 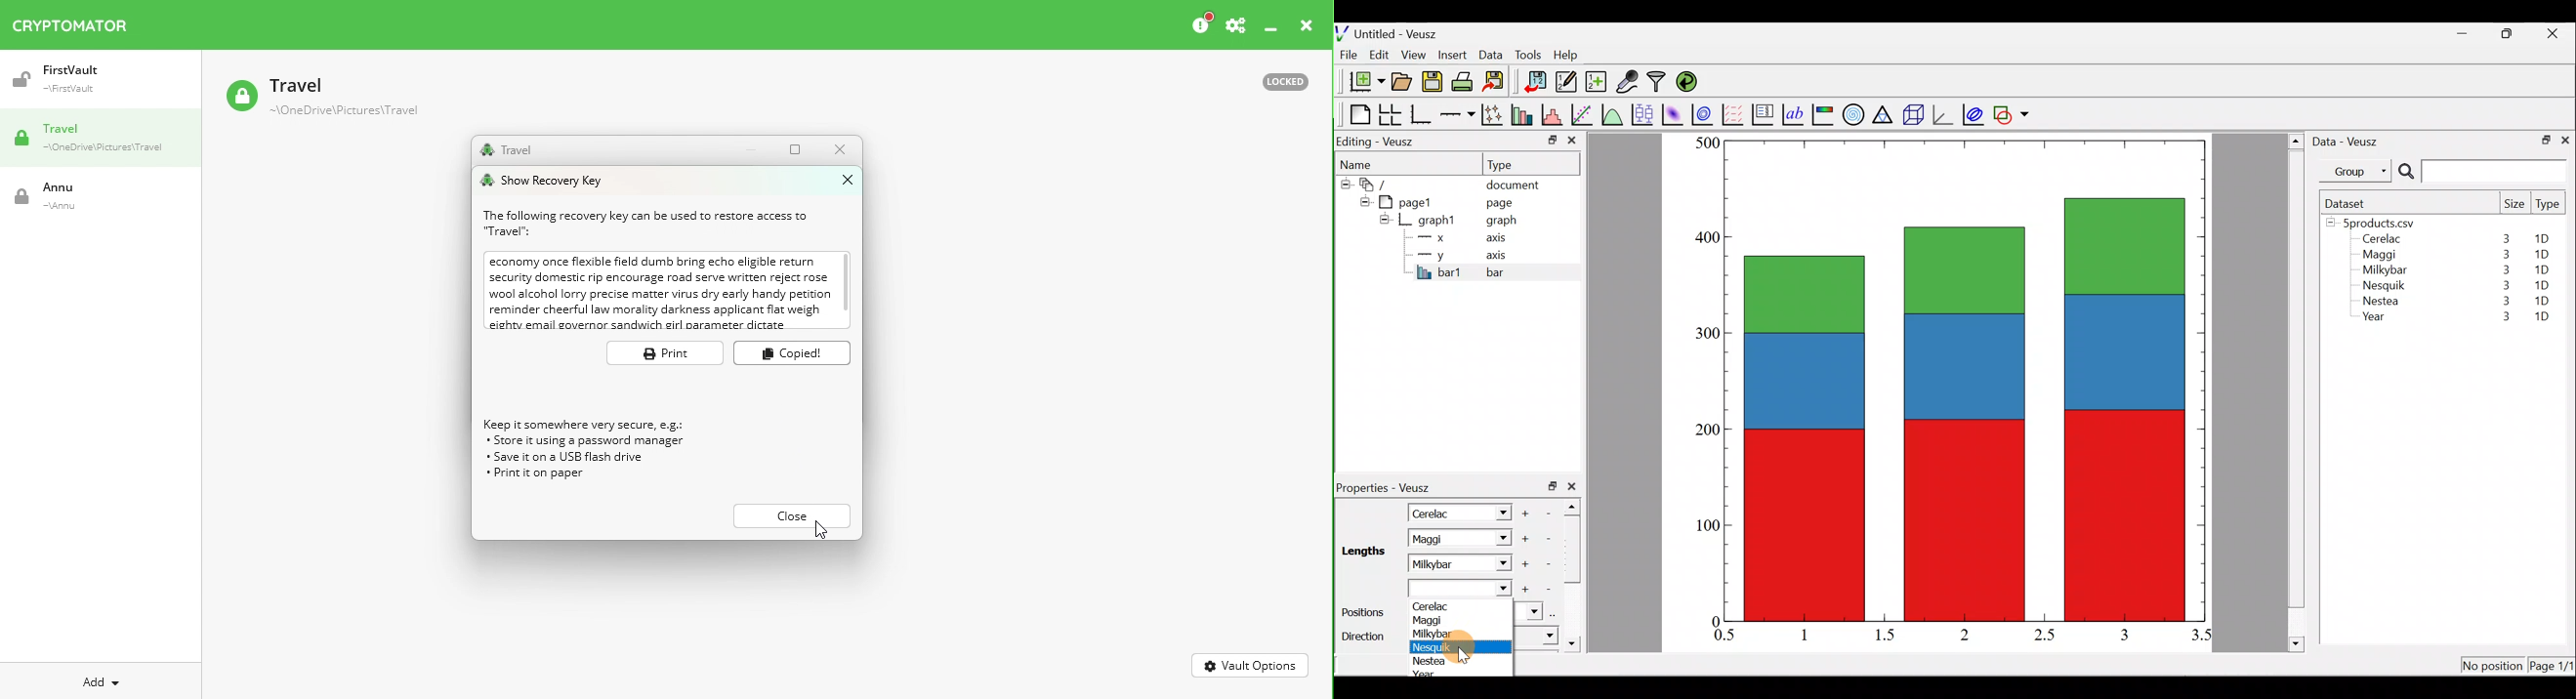 I want to click on Size, so click(x=2515, y=205).